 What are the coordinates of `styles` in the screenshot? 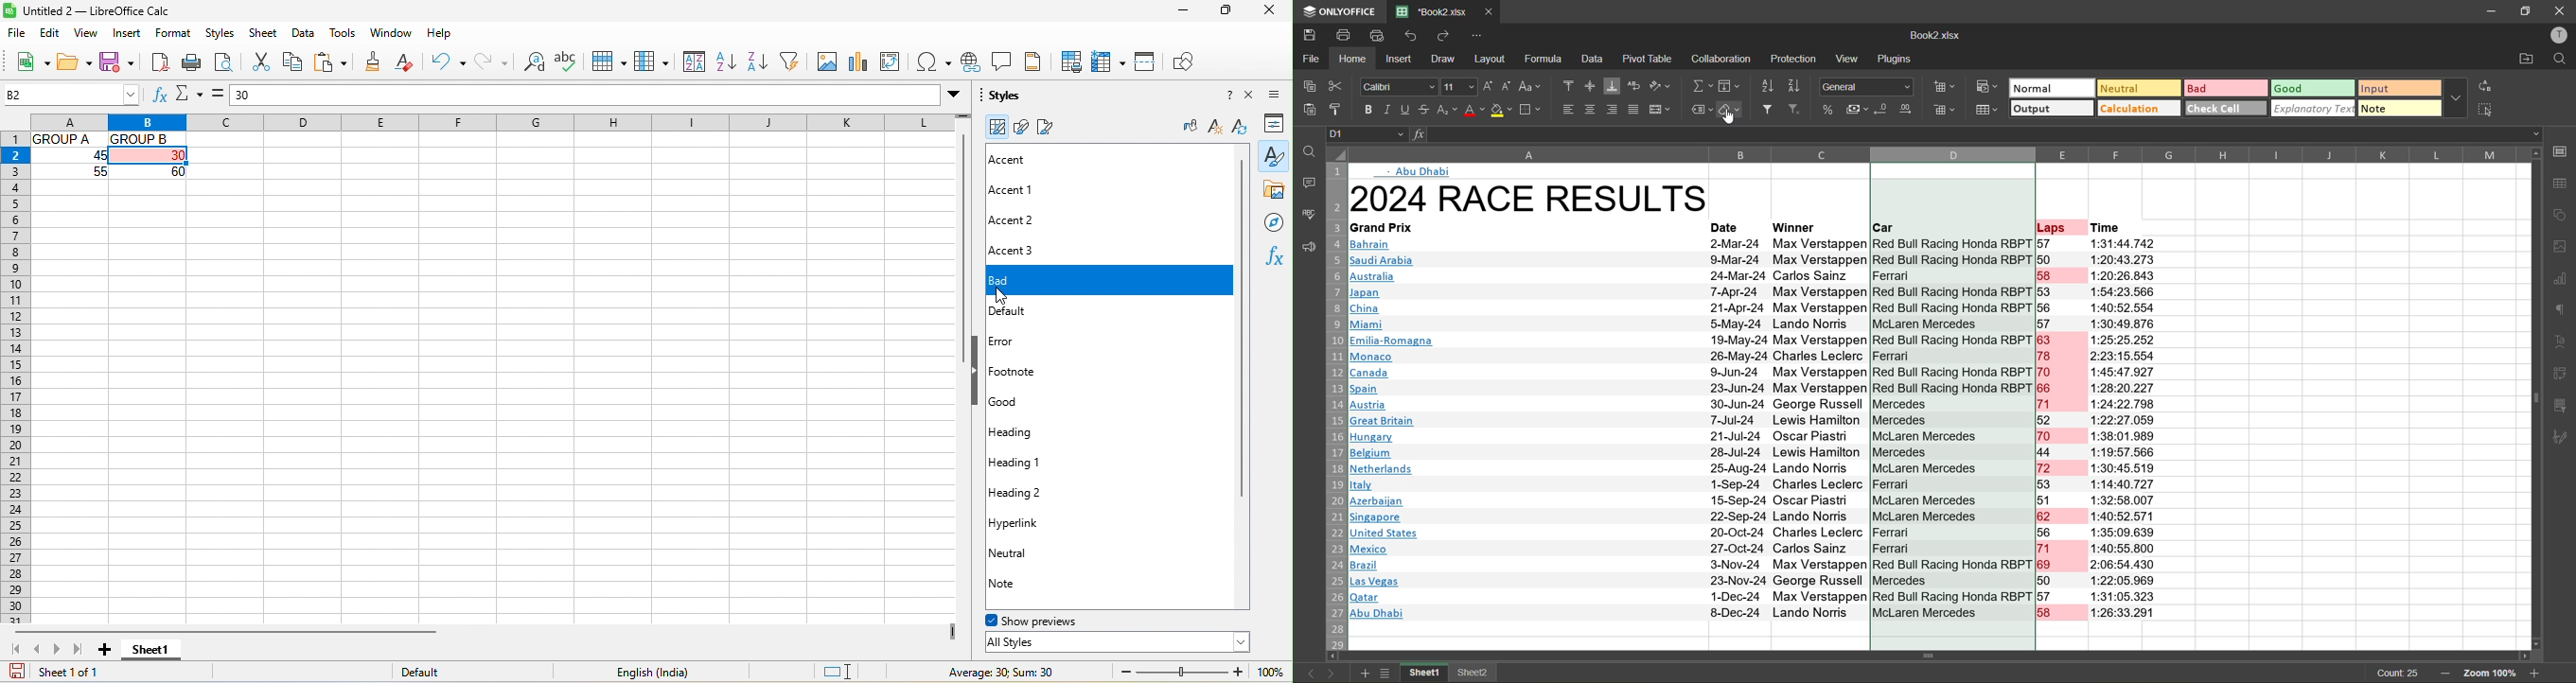 It's located at (1009, 96).